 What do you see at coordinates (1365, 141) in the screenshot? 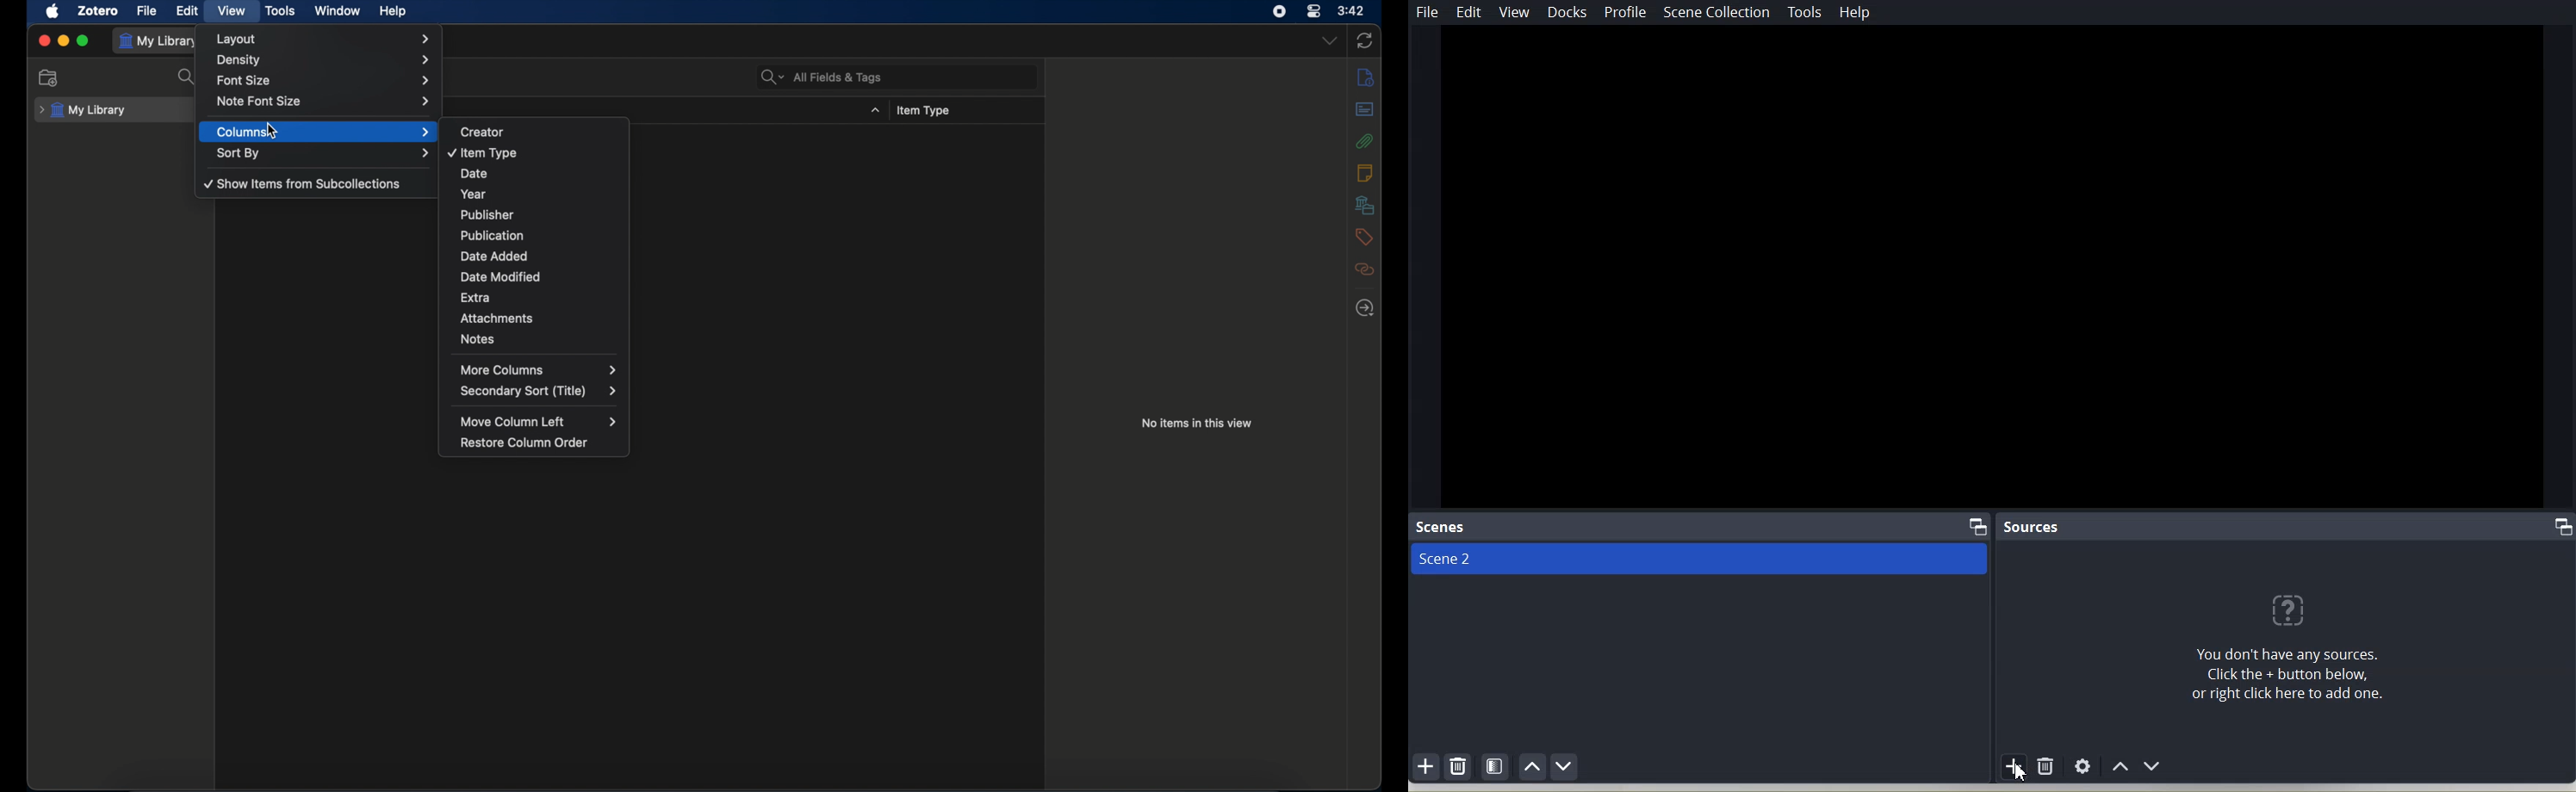
I see `attachments` at bounding box center [1365, 141].